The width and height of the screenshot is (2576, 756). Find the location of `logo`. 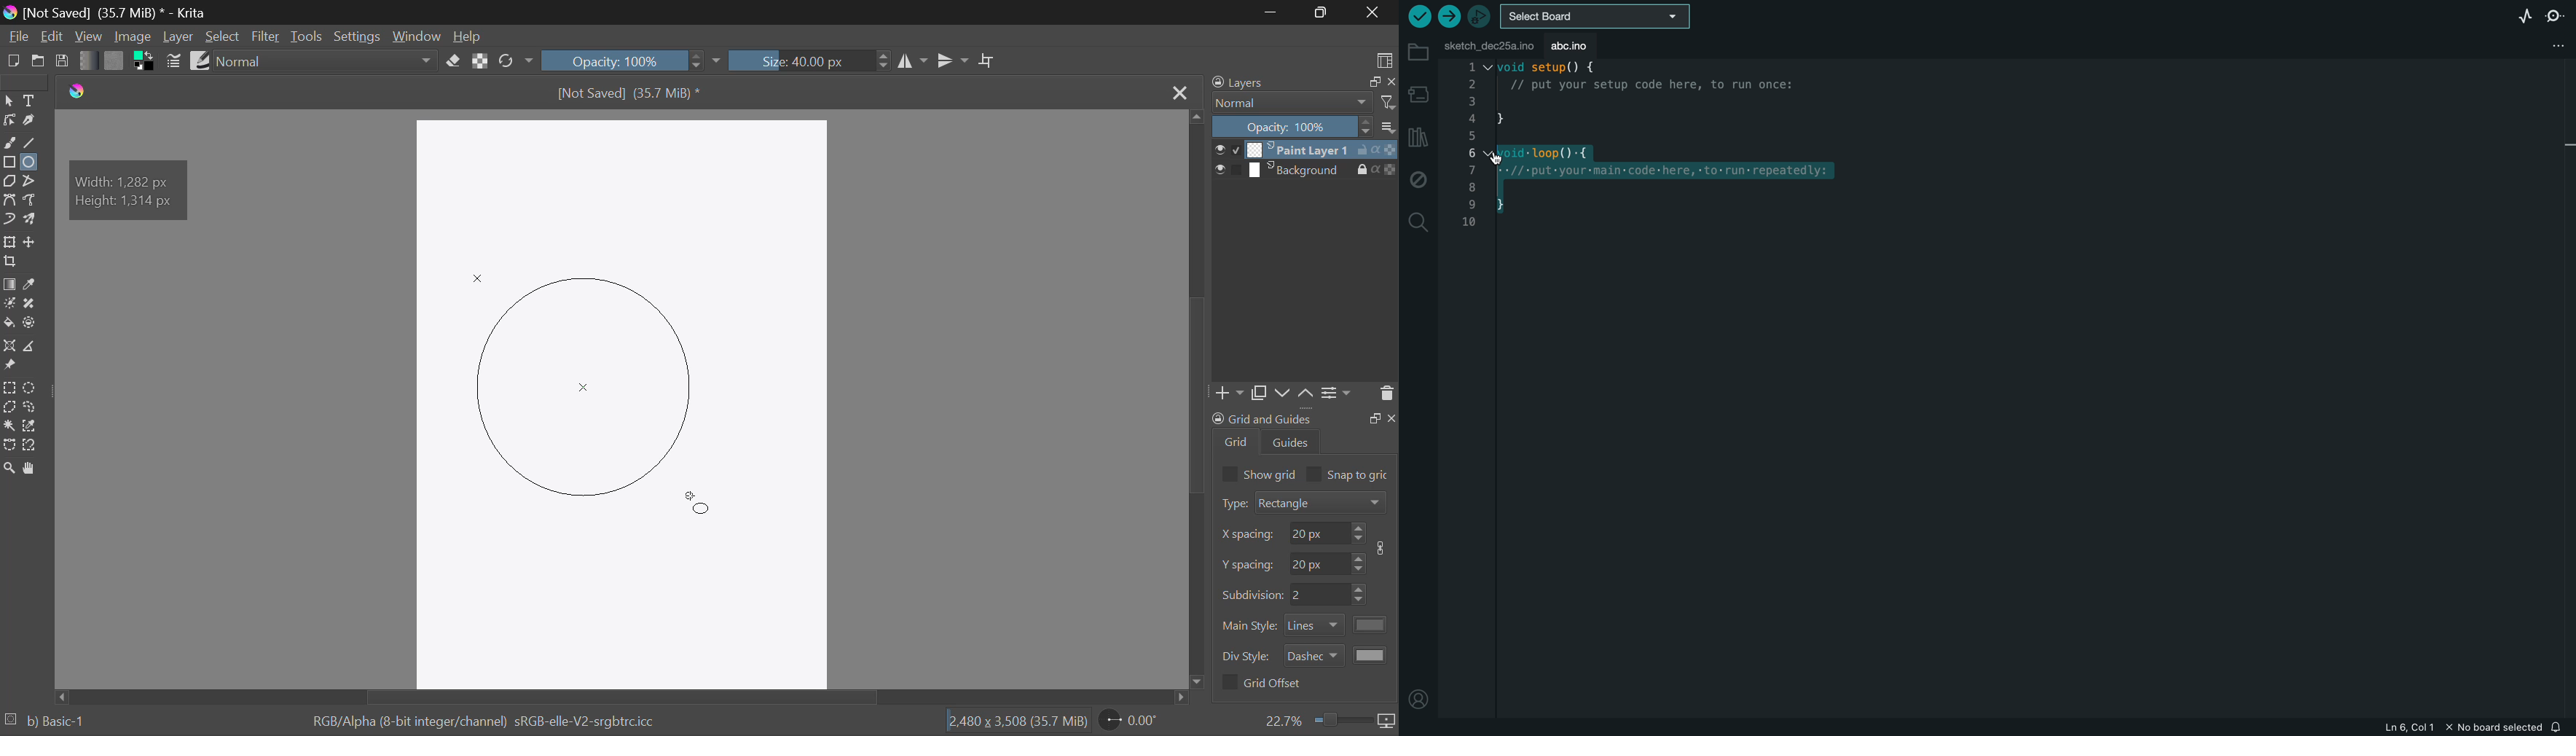

logo is located at coordinates (74, 94).